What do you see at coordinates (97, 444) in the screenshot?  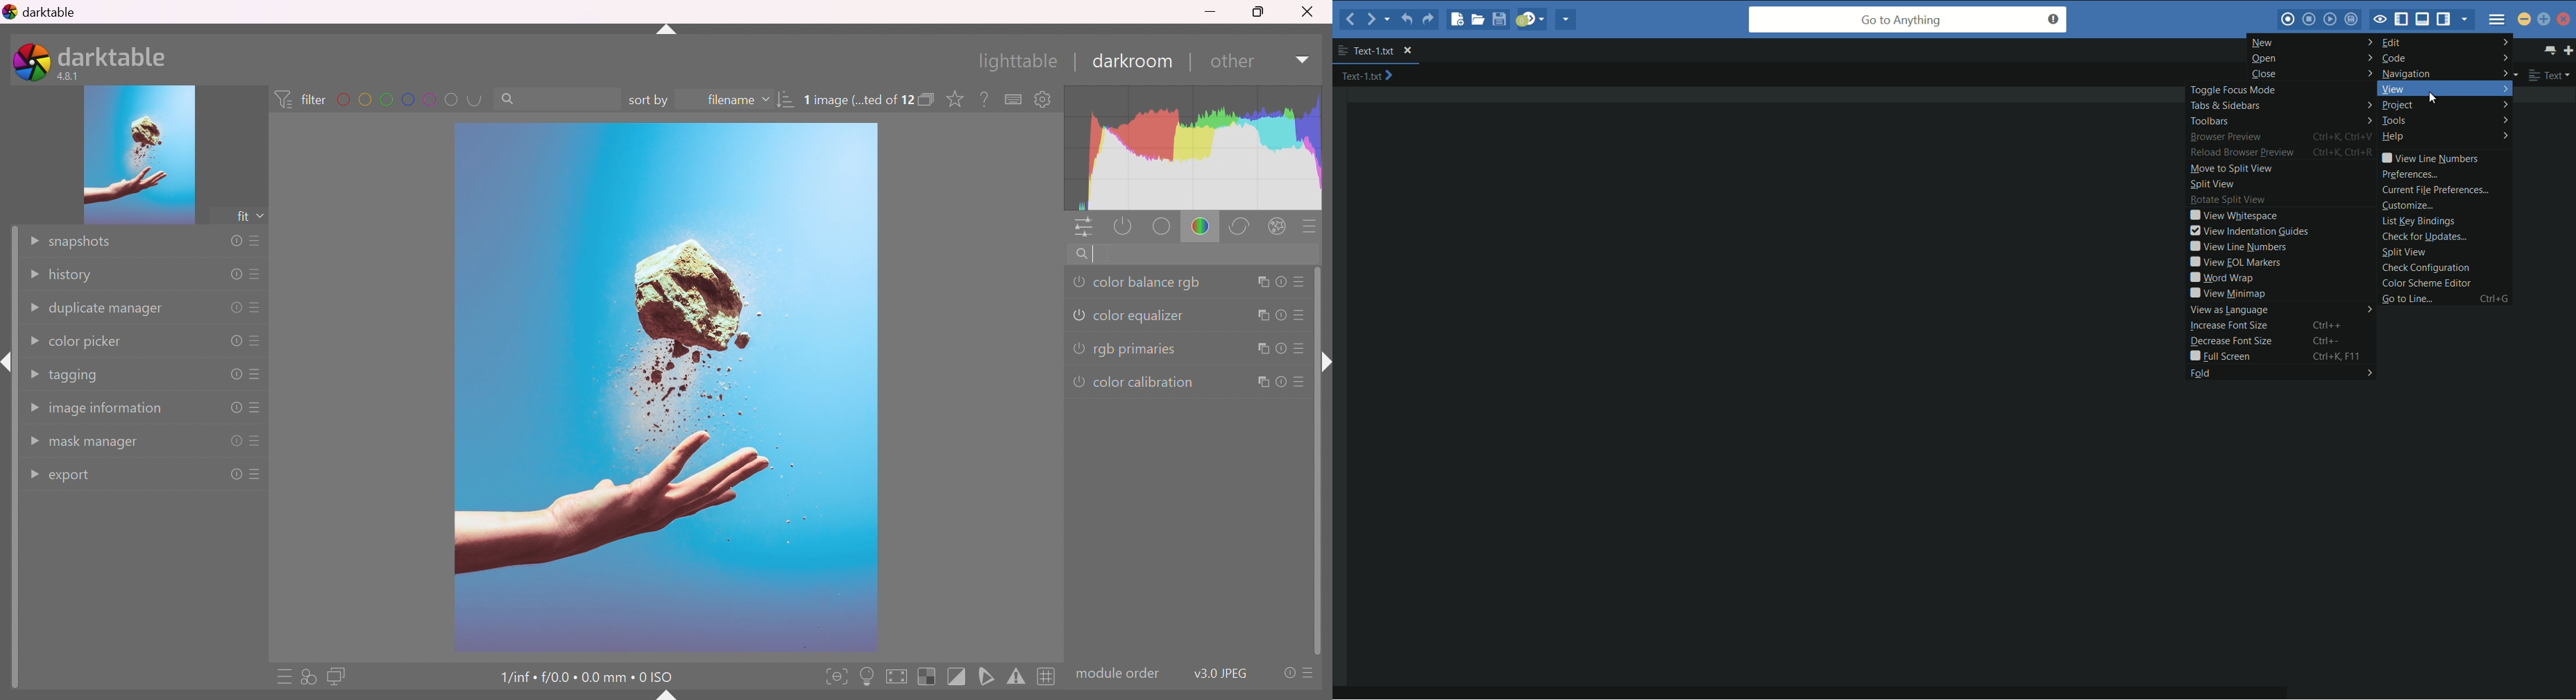 I see `mask manager` at bounding box center [97, 444].